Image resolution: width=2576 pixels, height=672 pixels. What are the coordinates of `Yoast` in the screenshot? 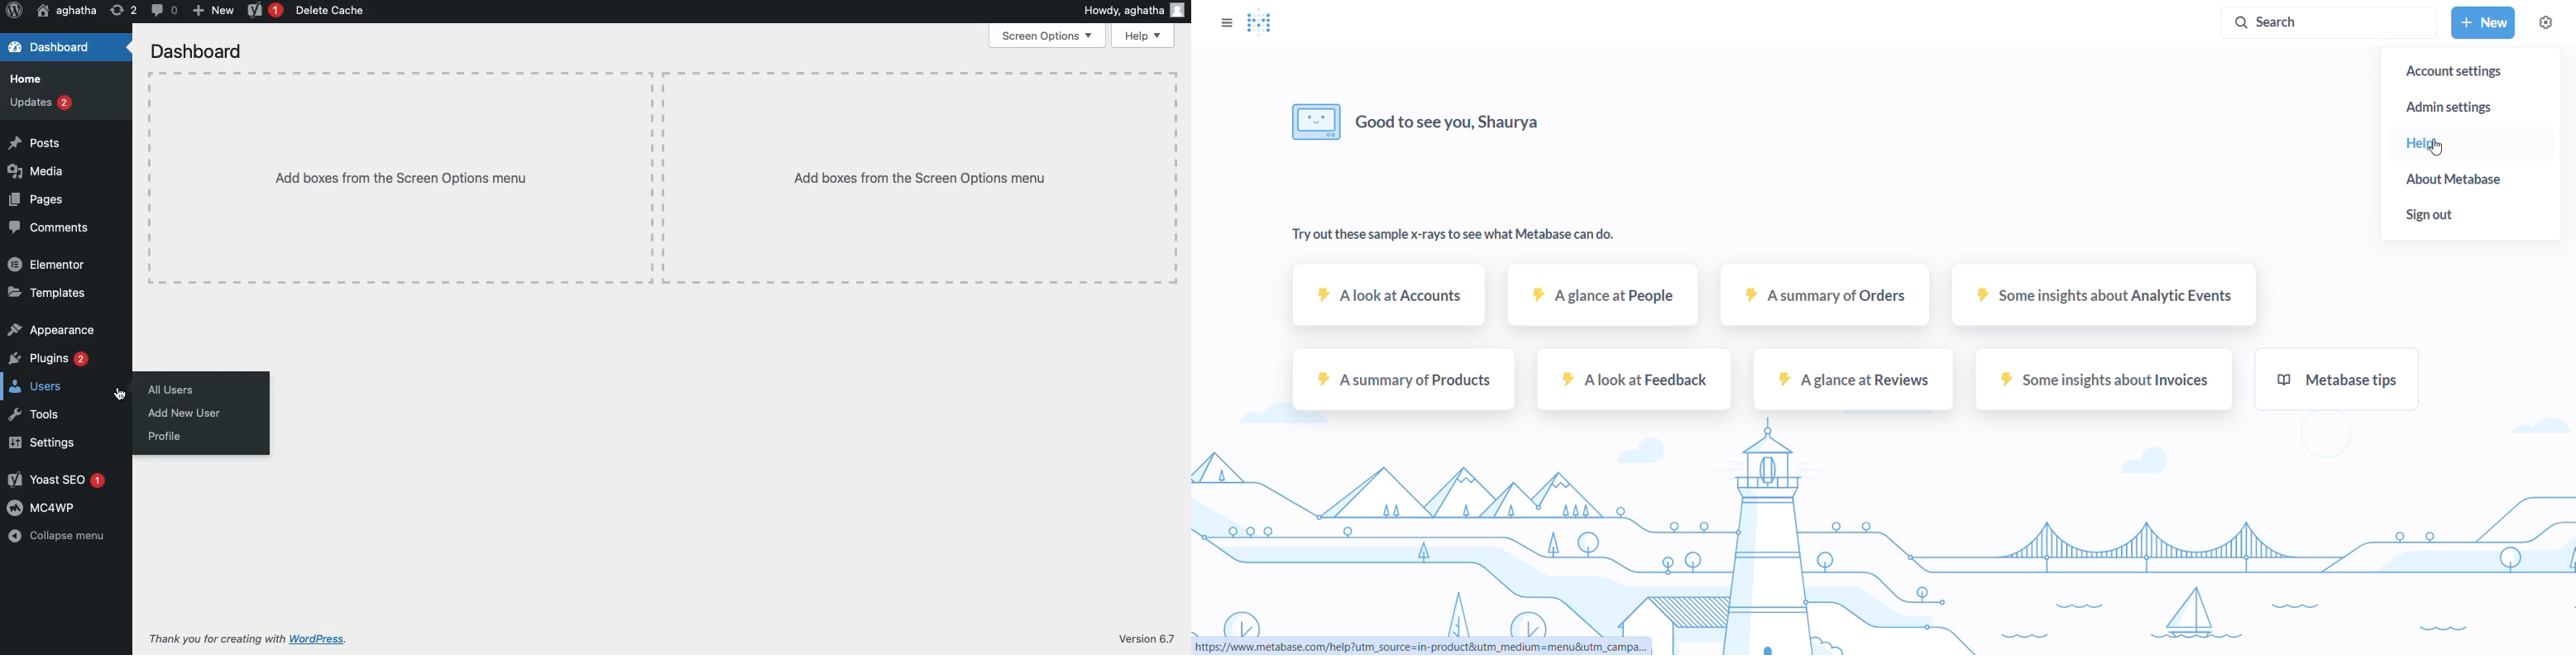 It's located at (266, 12).